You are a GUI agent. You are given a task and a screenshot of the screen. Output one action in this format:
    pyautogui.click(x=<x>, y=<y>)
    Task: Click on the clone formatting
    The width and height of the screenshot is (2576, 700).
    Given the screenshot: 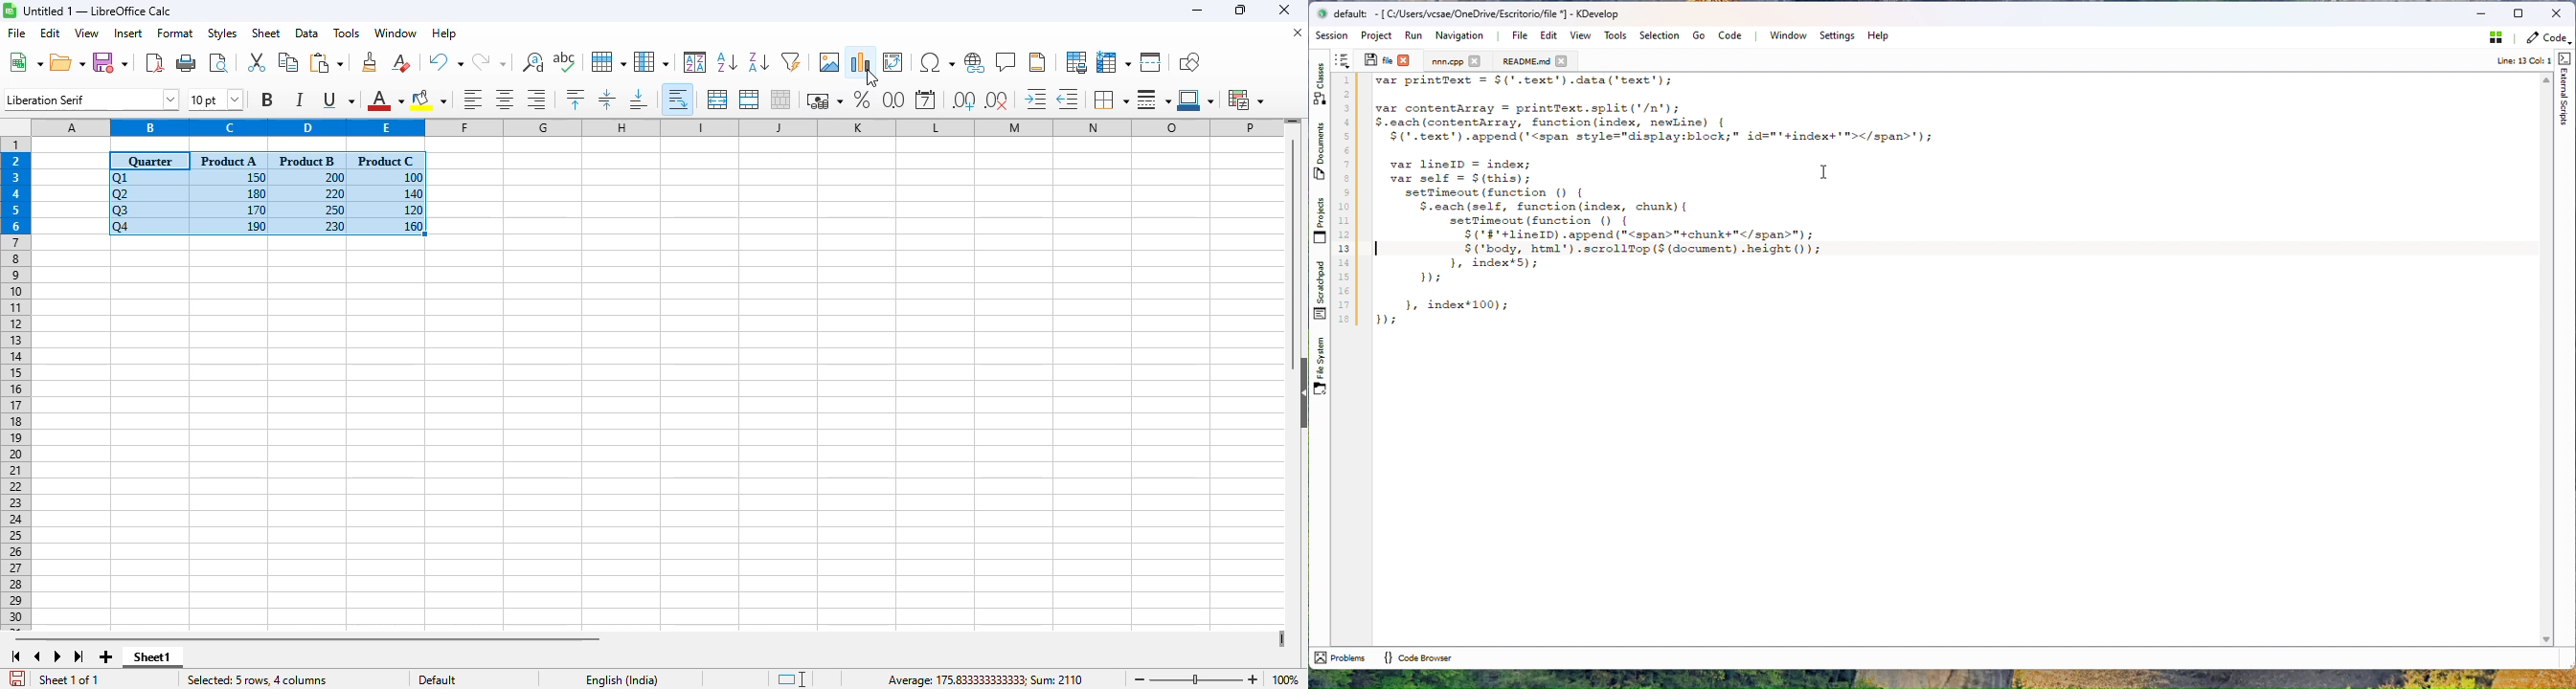 What is the action you would take?
    pyautogui.click(x=371, y=61)
    